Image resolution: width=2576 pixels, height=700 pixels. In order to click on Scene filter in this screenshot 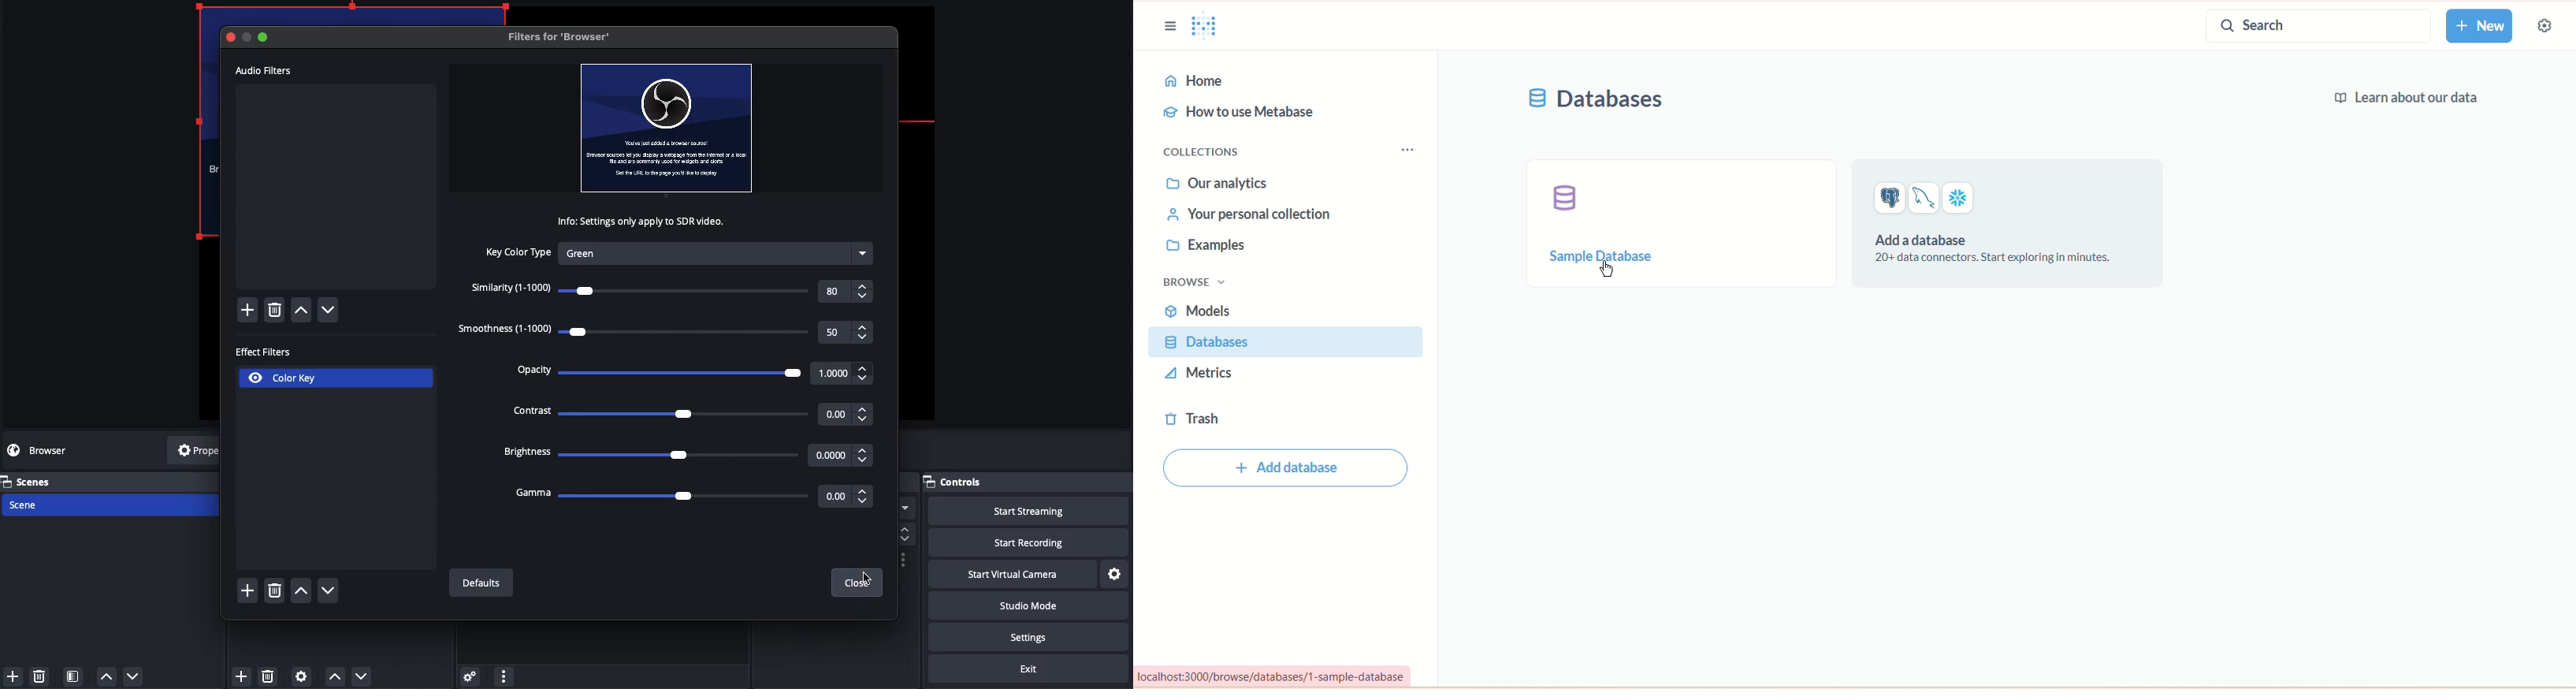, I will do `click(74, 676)`.